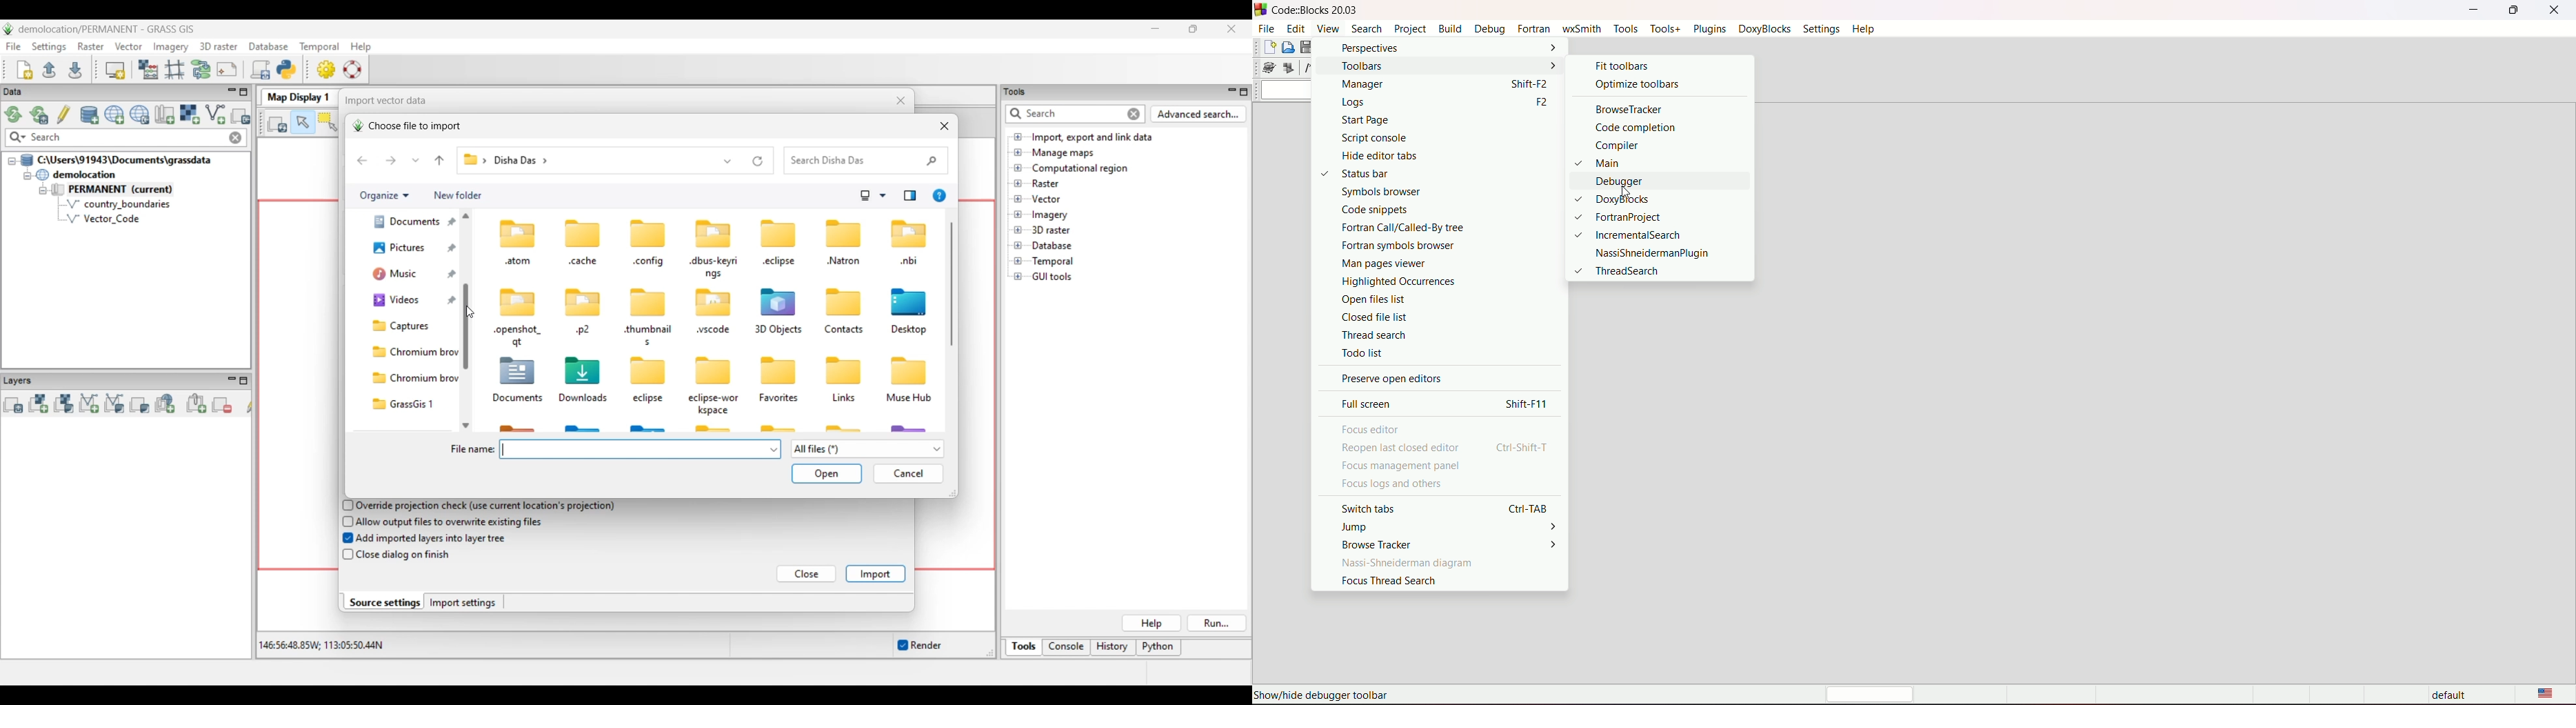  I want to click on logs, so click(1419, 103).